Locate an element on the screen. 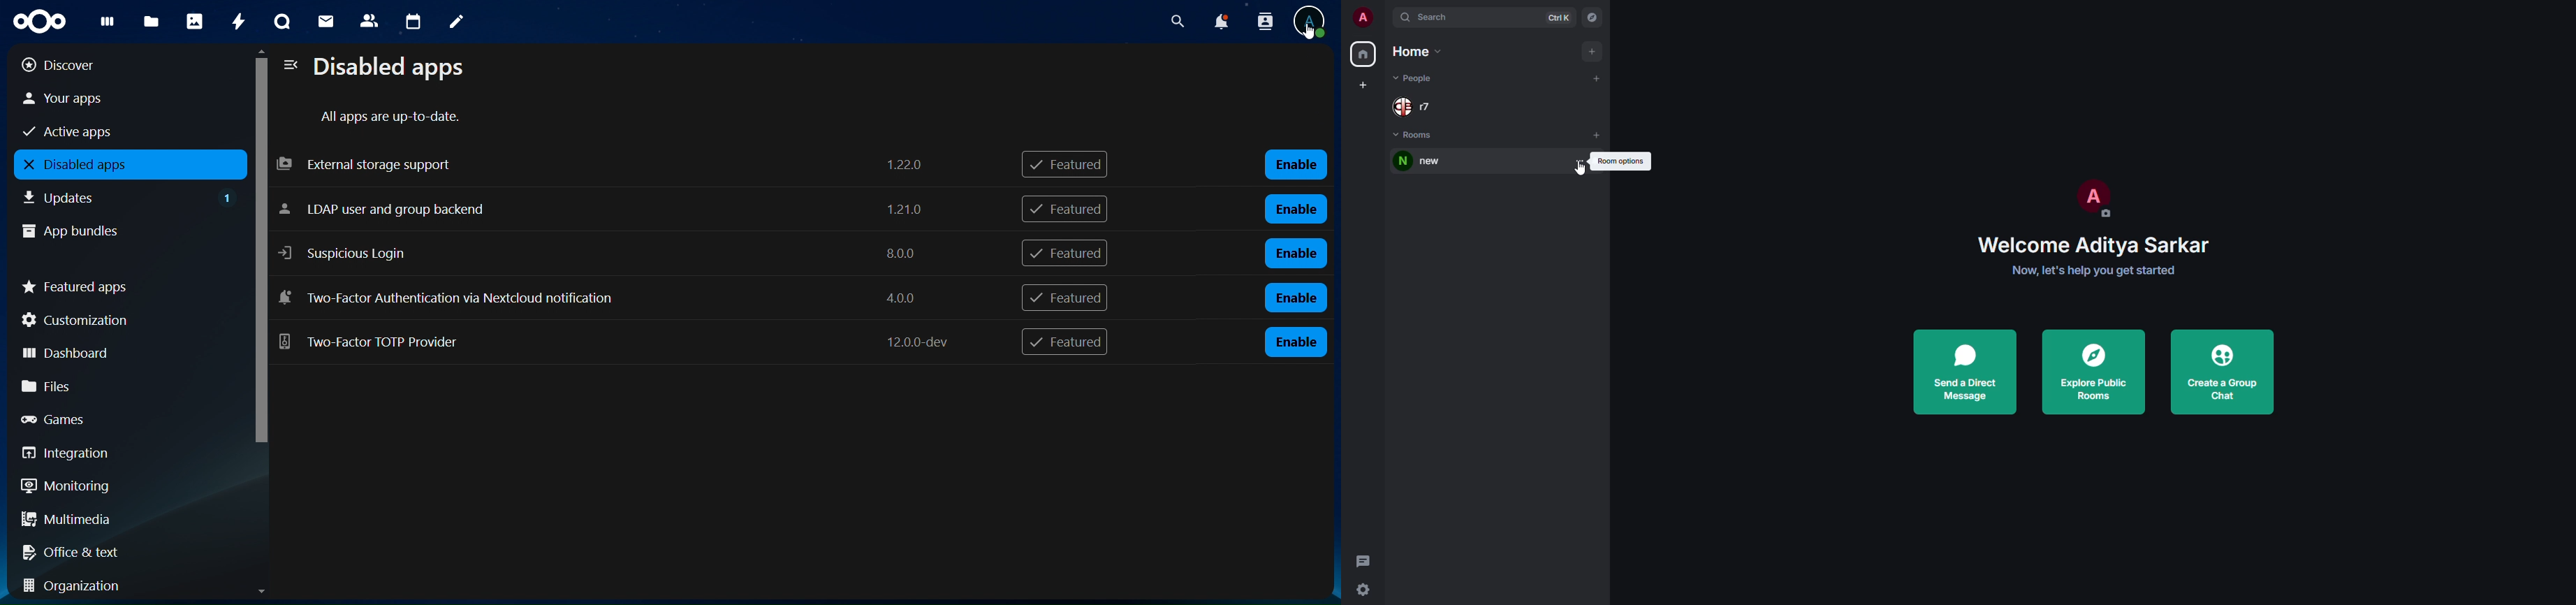 The image size is (2576, 616). welcome Aditya Sarkar now, let's help you get started is located at coordinates (2102, 257).